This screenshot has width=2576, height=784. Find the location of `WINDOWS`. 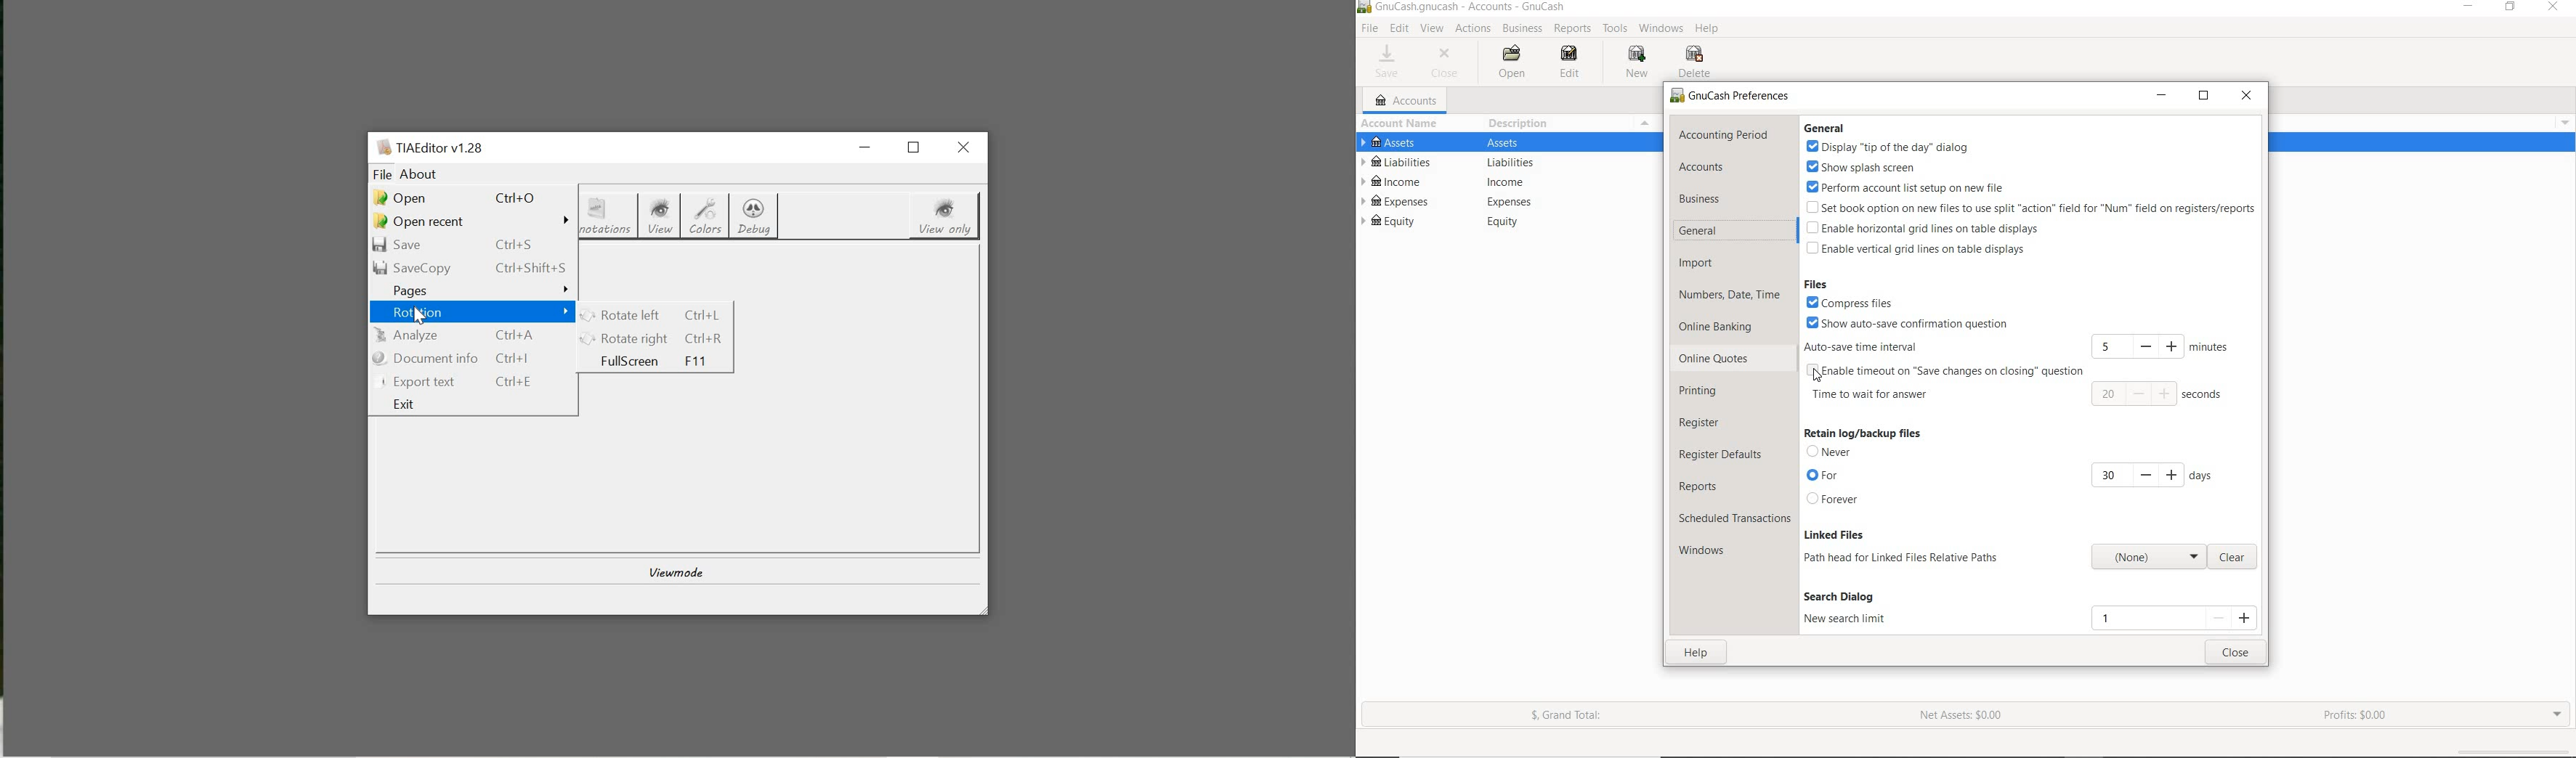

WINDOWS is located at coordinates (1704, 550).